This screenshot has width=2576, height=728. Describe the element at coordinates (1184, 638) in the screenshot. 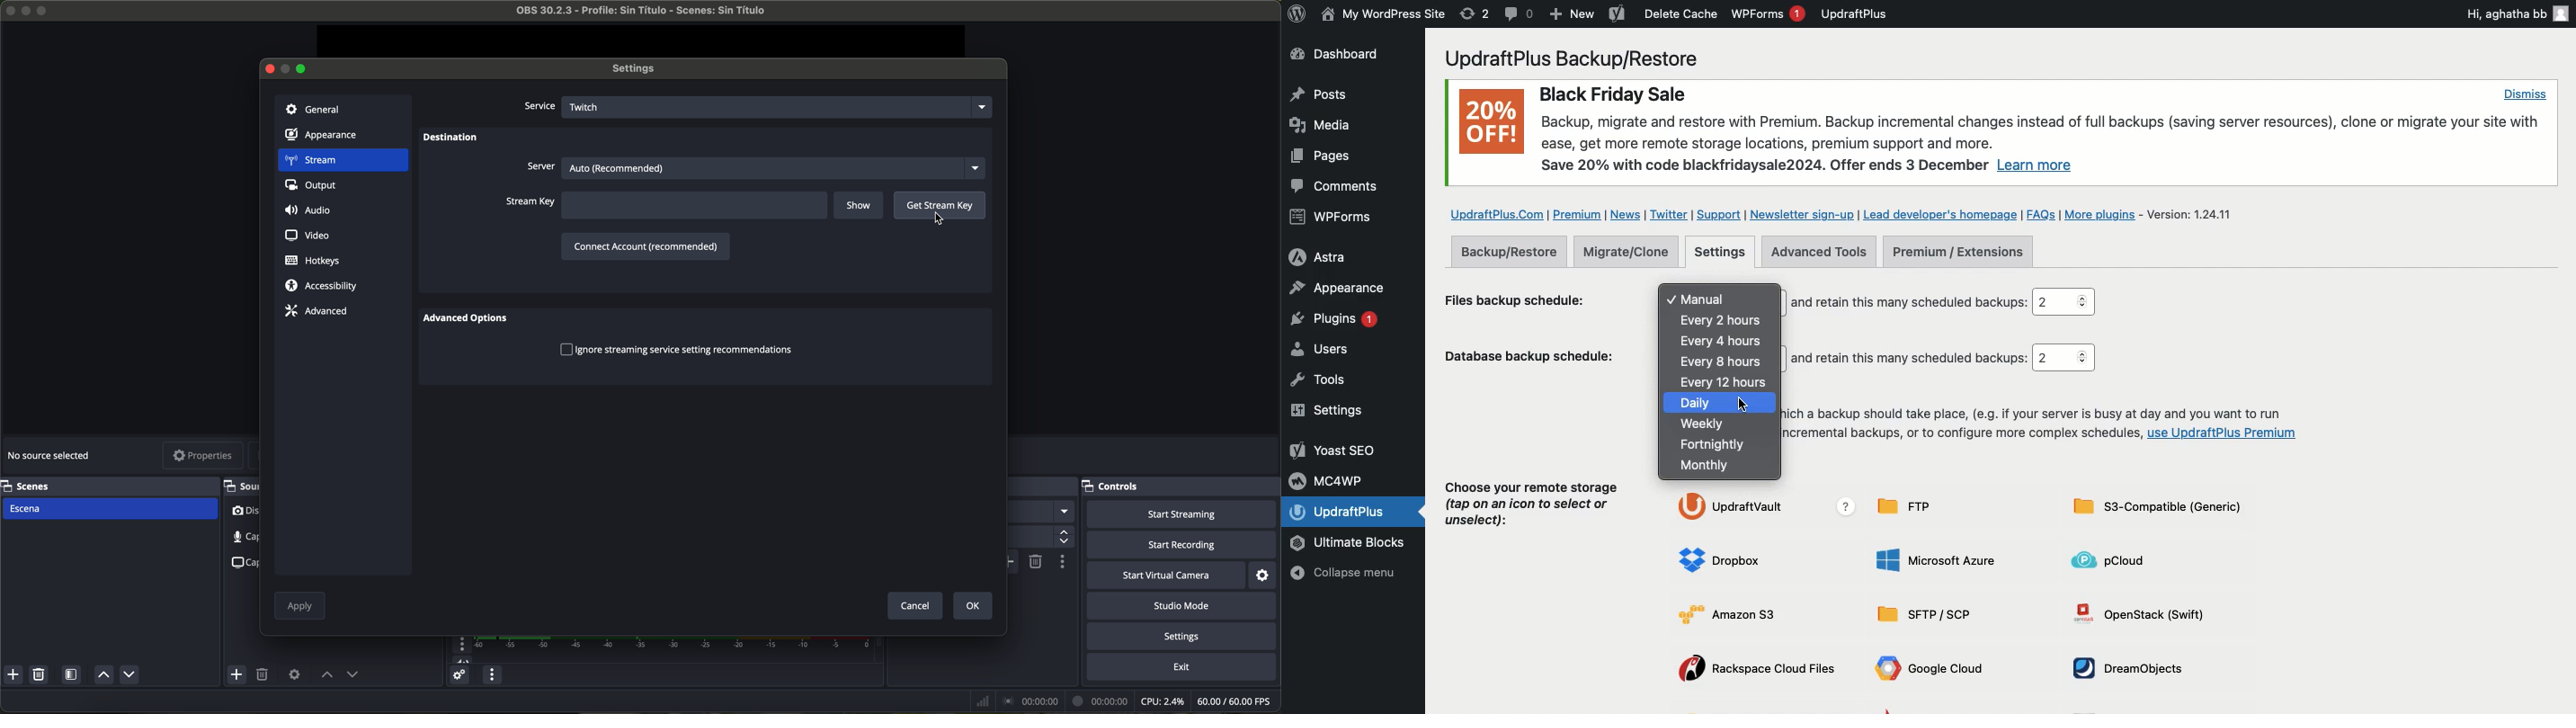

I see `settings` at that location.